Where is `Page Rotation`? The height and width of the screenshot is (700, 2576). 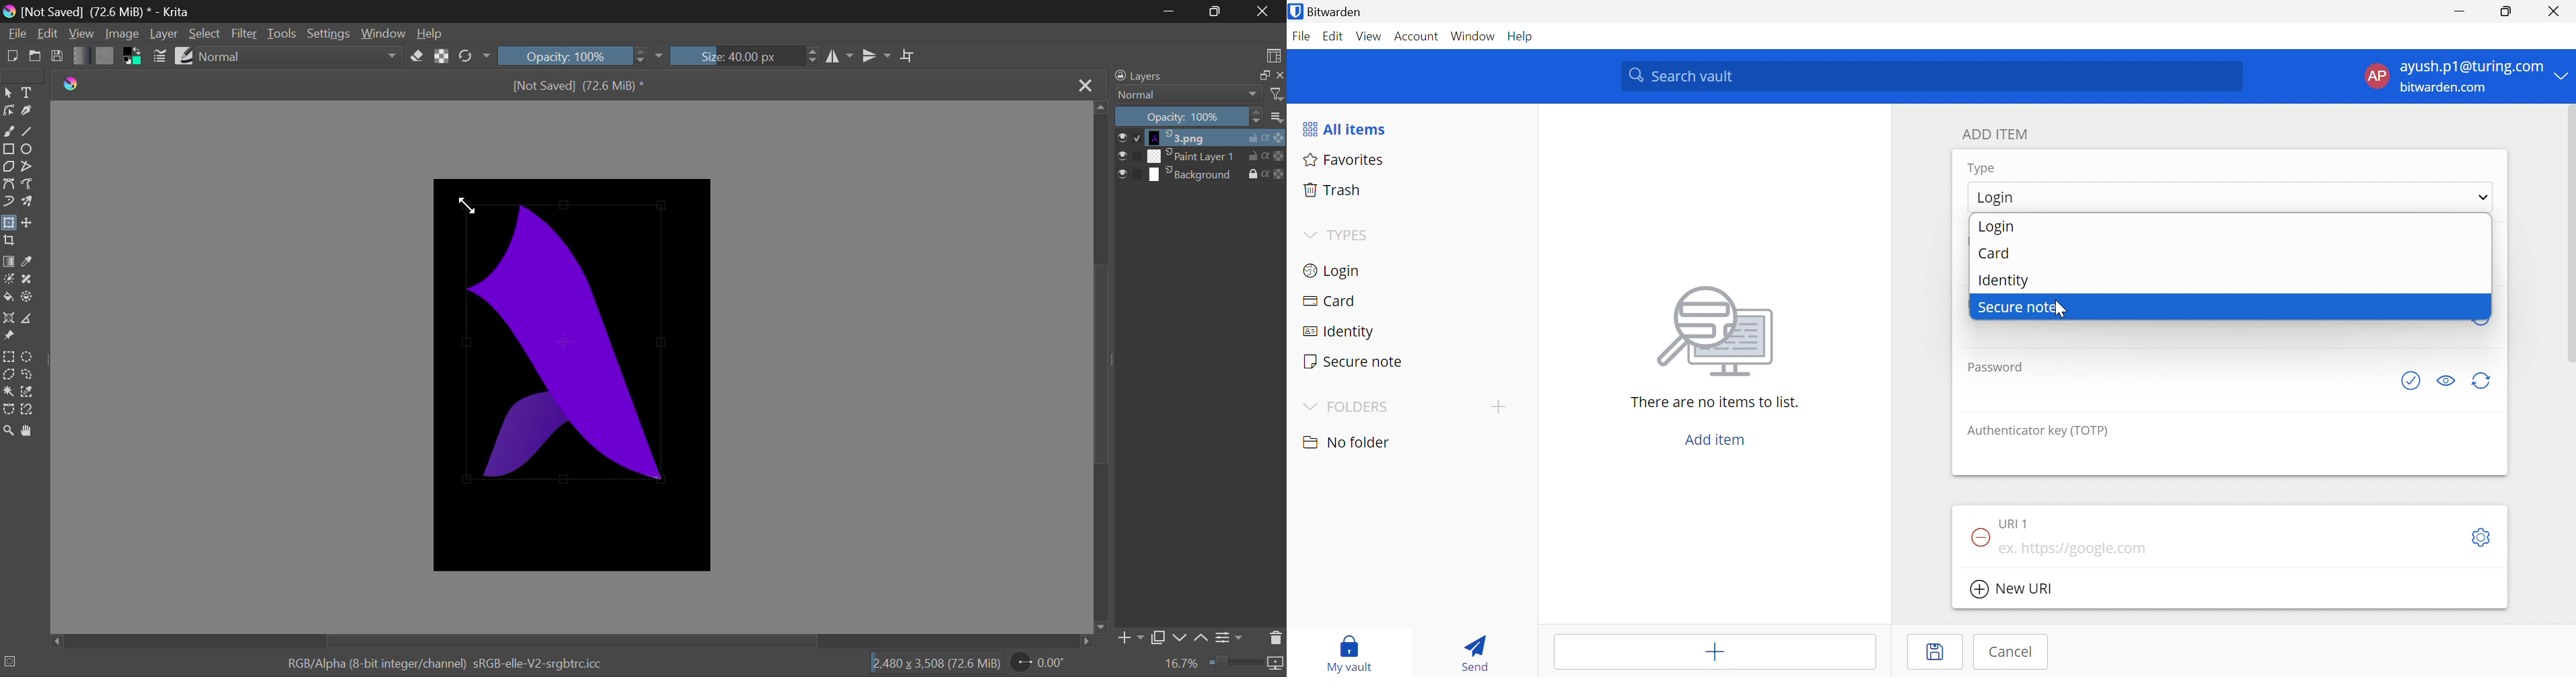 Page Rotation is located at coordinates (1047, 663).